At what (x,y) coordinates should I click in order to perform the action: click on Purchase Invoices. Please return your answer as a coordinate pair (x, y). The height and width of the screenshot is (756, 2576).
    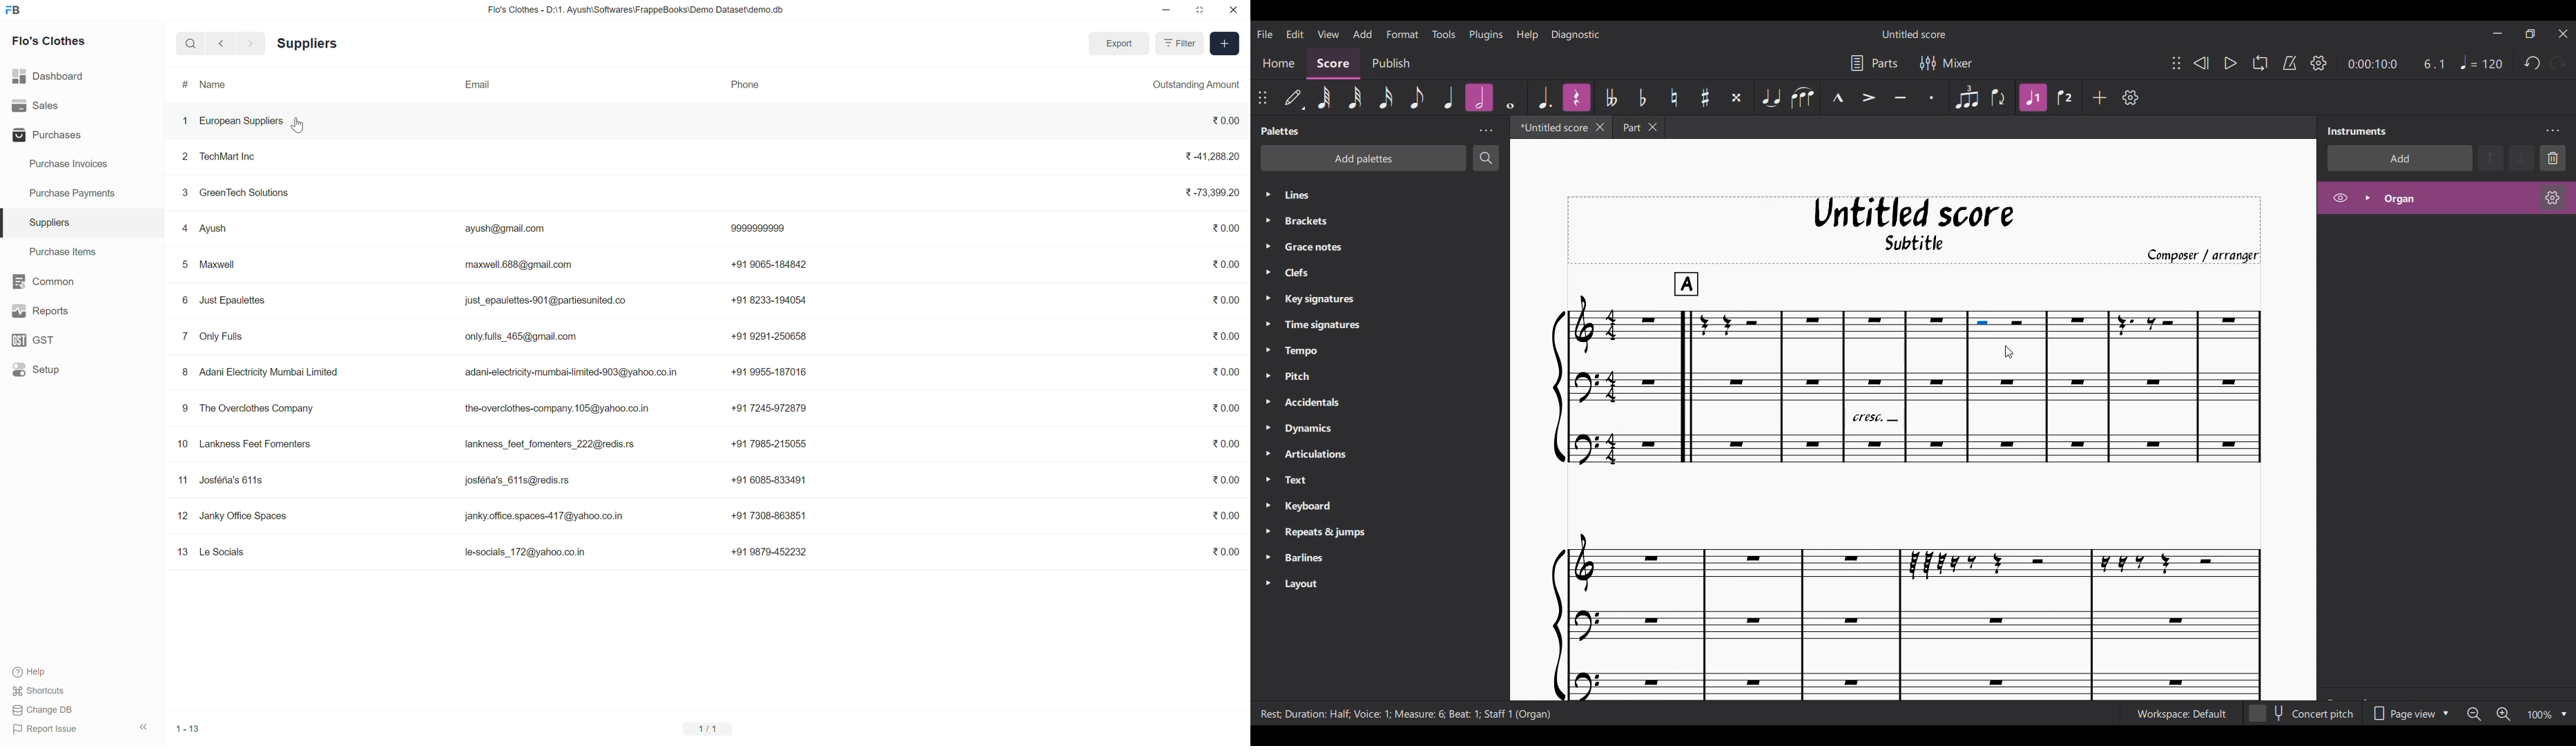
    Looking at the image, I should click on (65, 160).